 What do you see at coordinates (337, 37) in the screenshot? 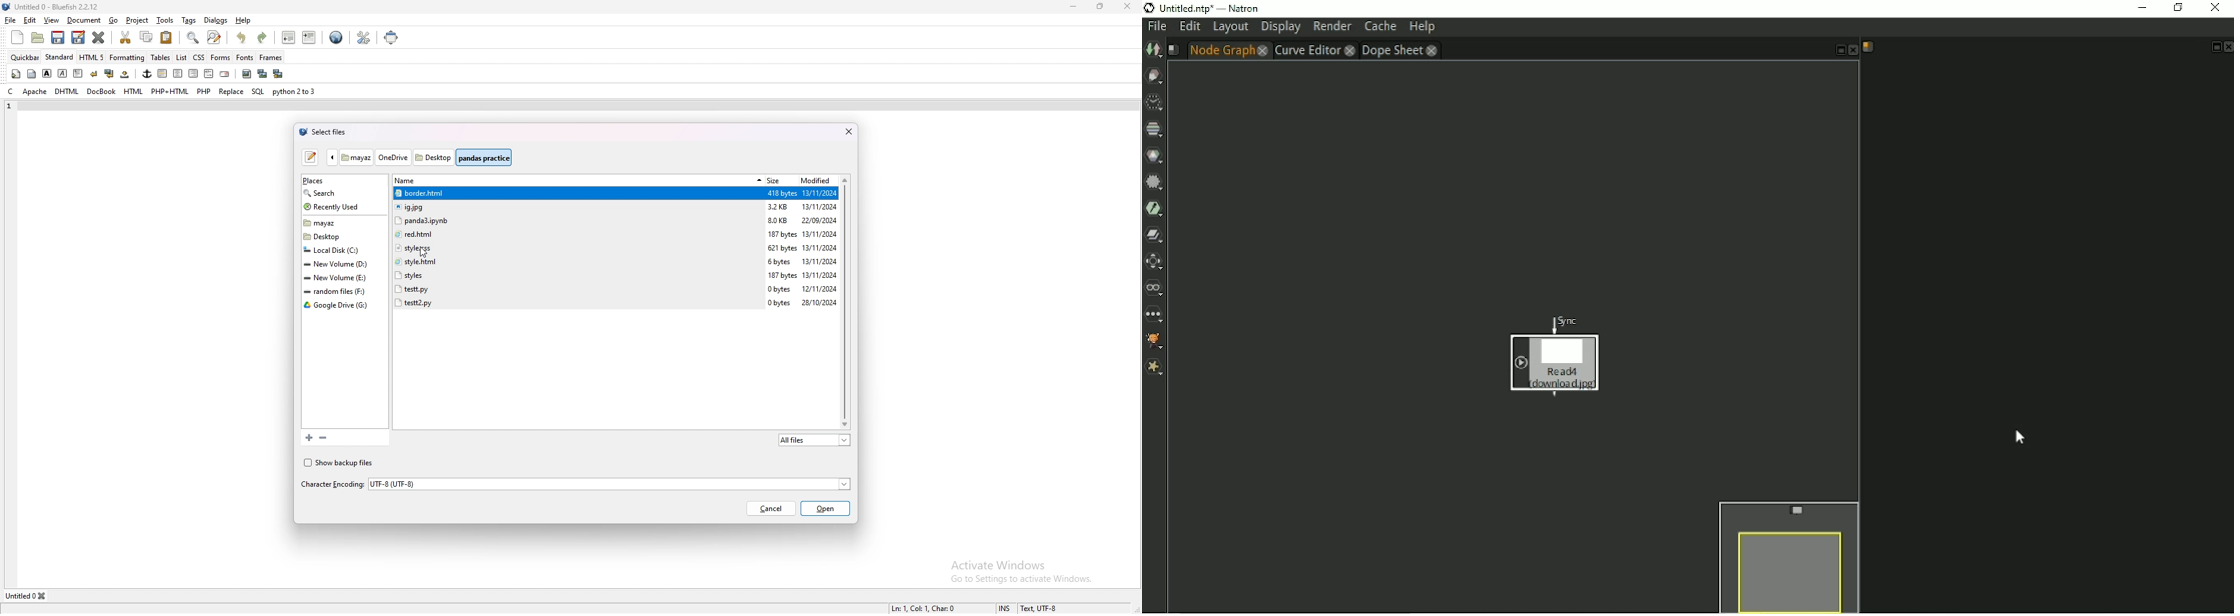
I see `edit in browser` at bounding box center [337, 37].